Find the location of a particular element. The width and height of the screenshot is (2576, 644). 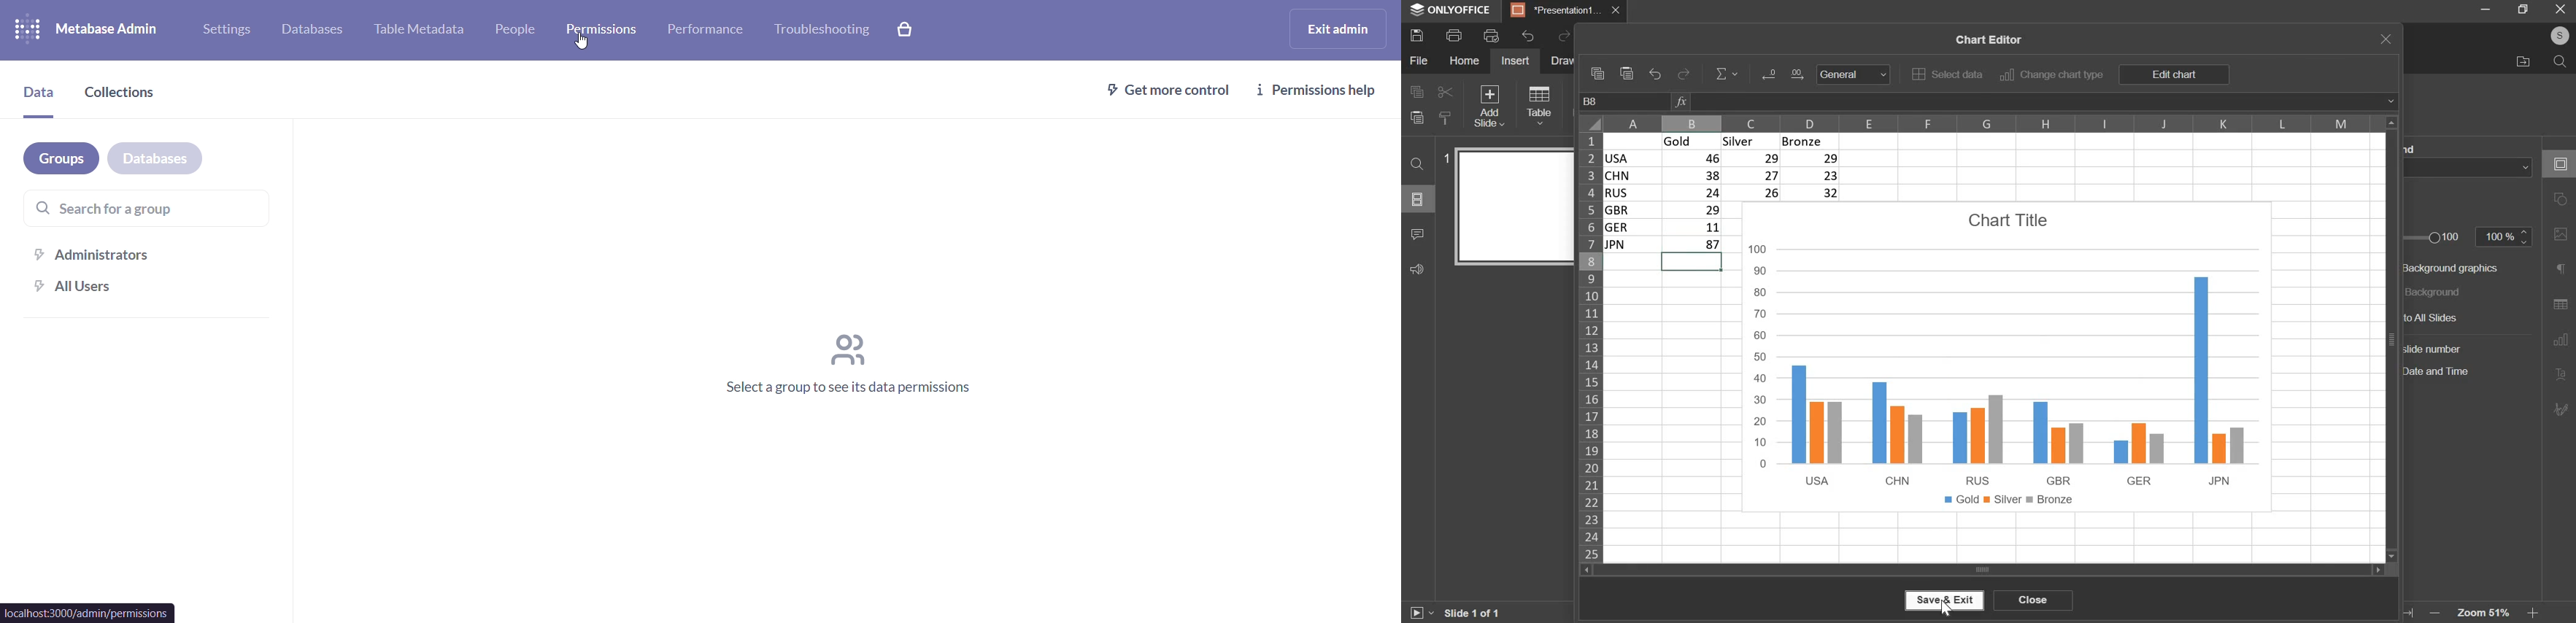

29 is located at coordinates (1813, 158).